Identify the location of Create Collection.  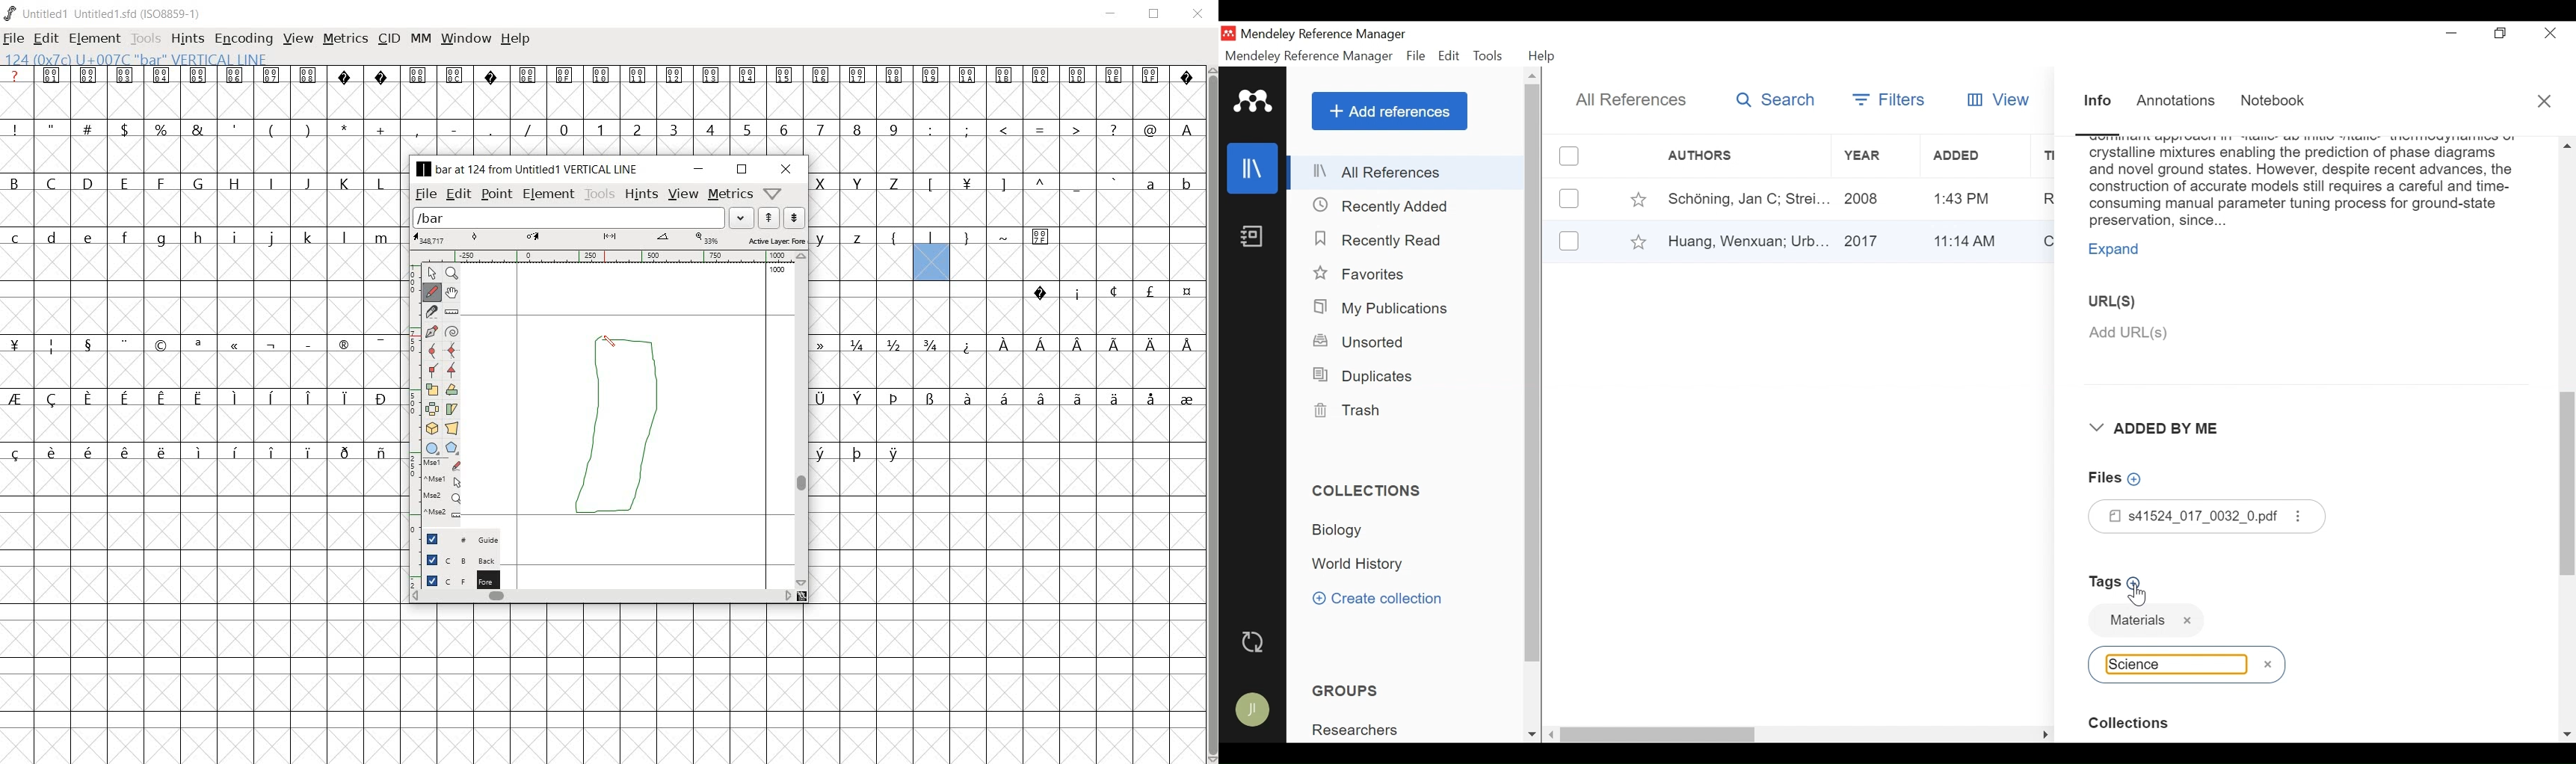
(1378, 598).